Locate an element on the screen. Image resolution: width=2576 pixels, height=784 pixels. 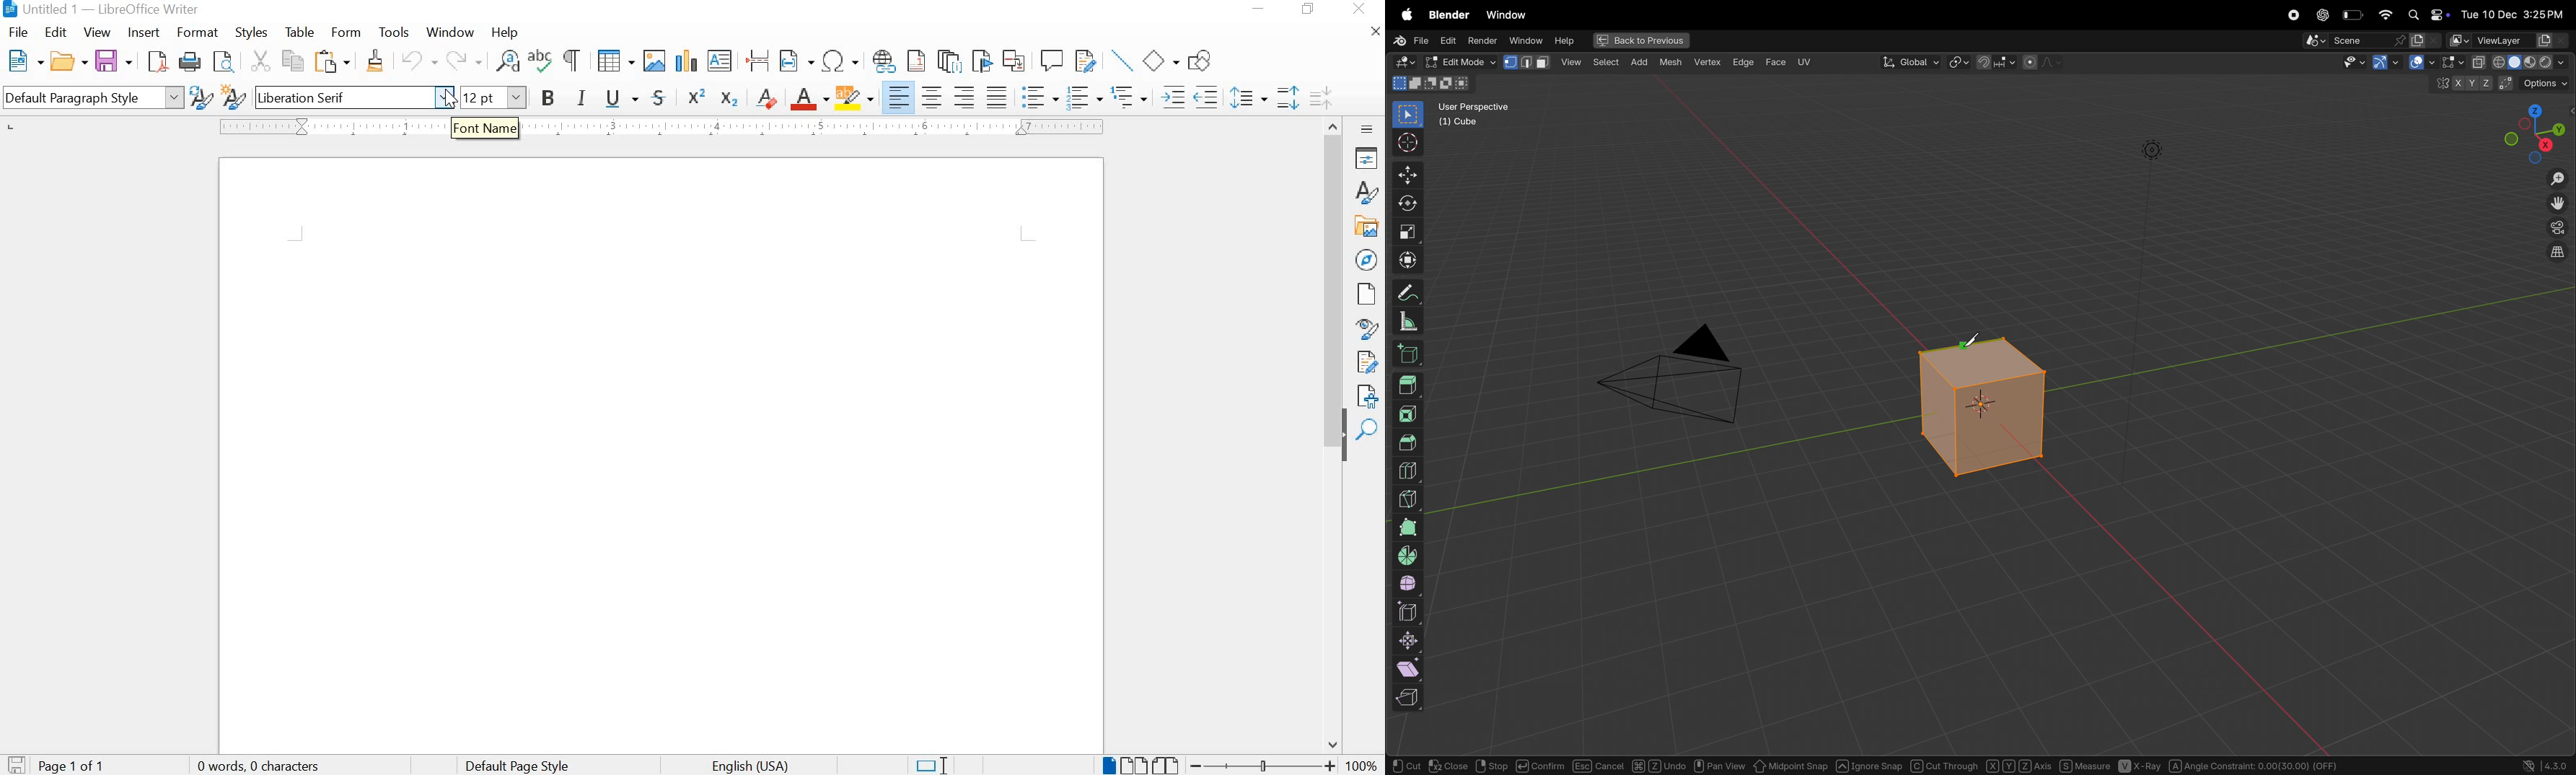
MANAGE CHANGES is located at coordinates (1368, 361).